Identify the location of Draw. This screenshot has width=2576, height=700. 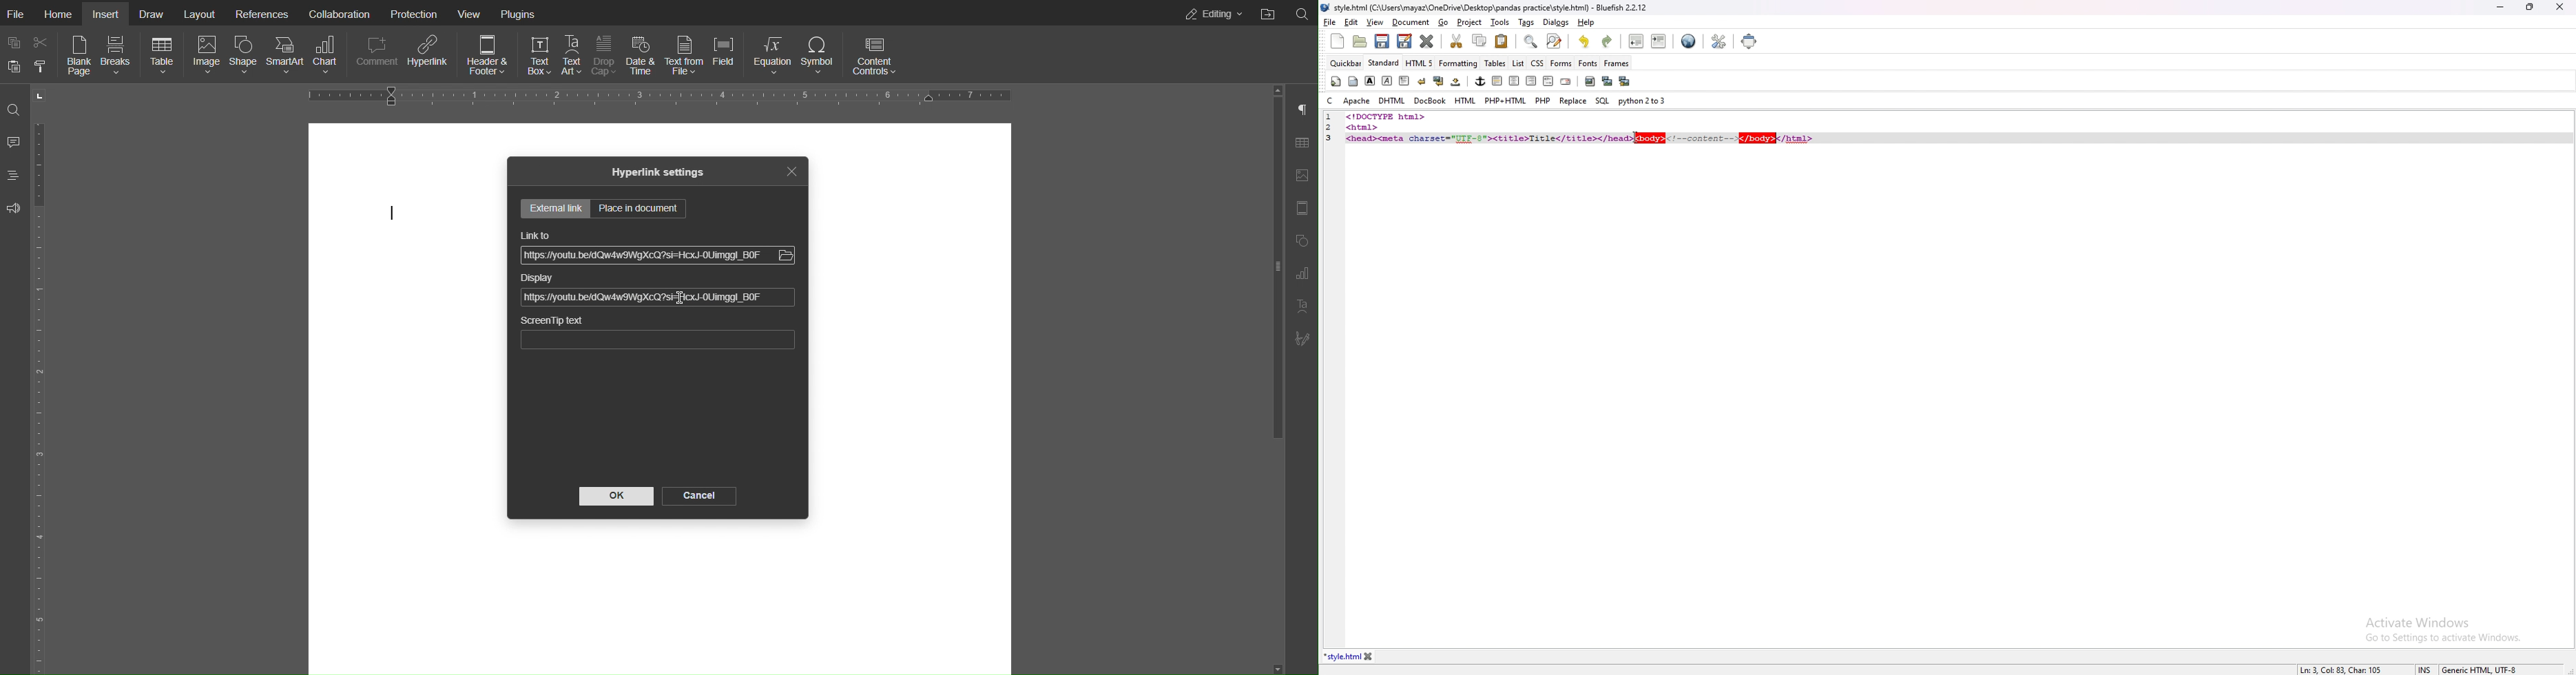
(156, 14).